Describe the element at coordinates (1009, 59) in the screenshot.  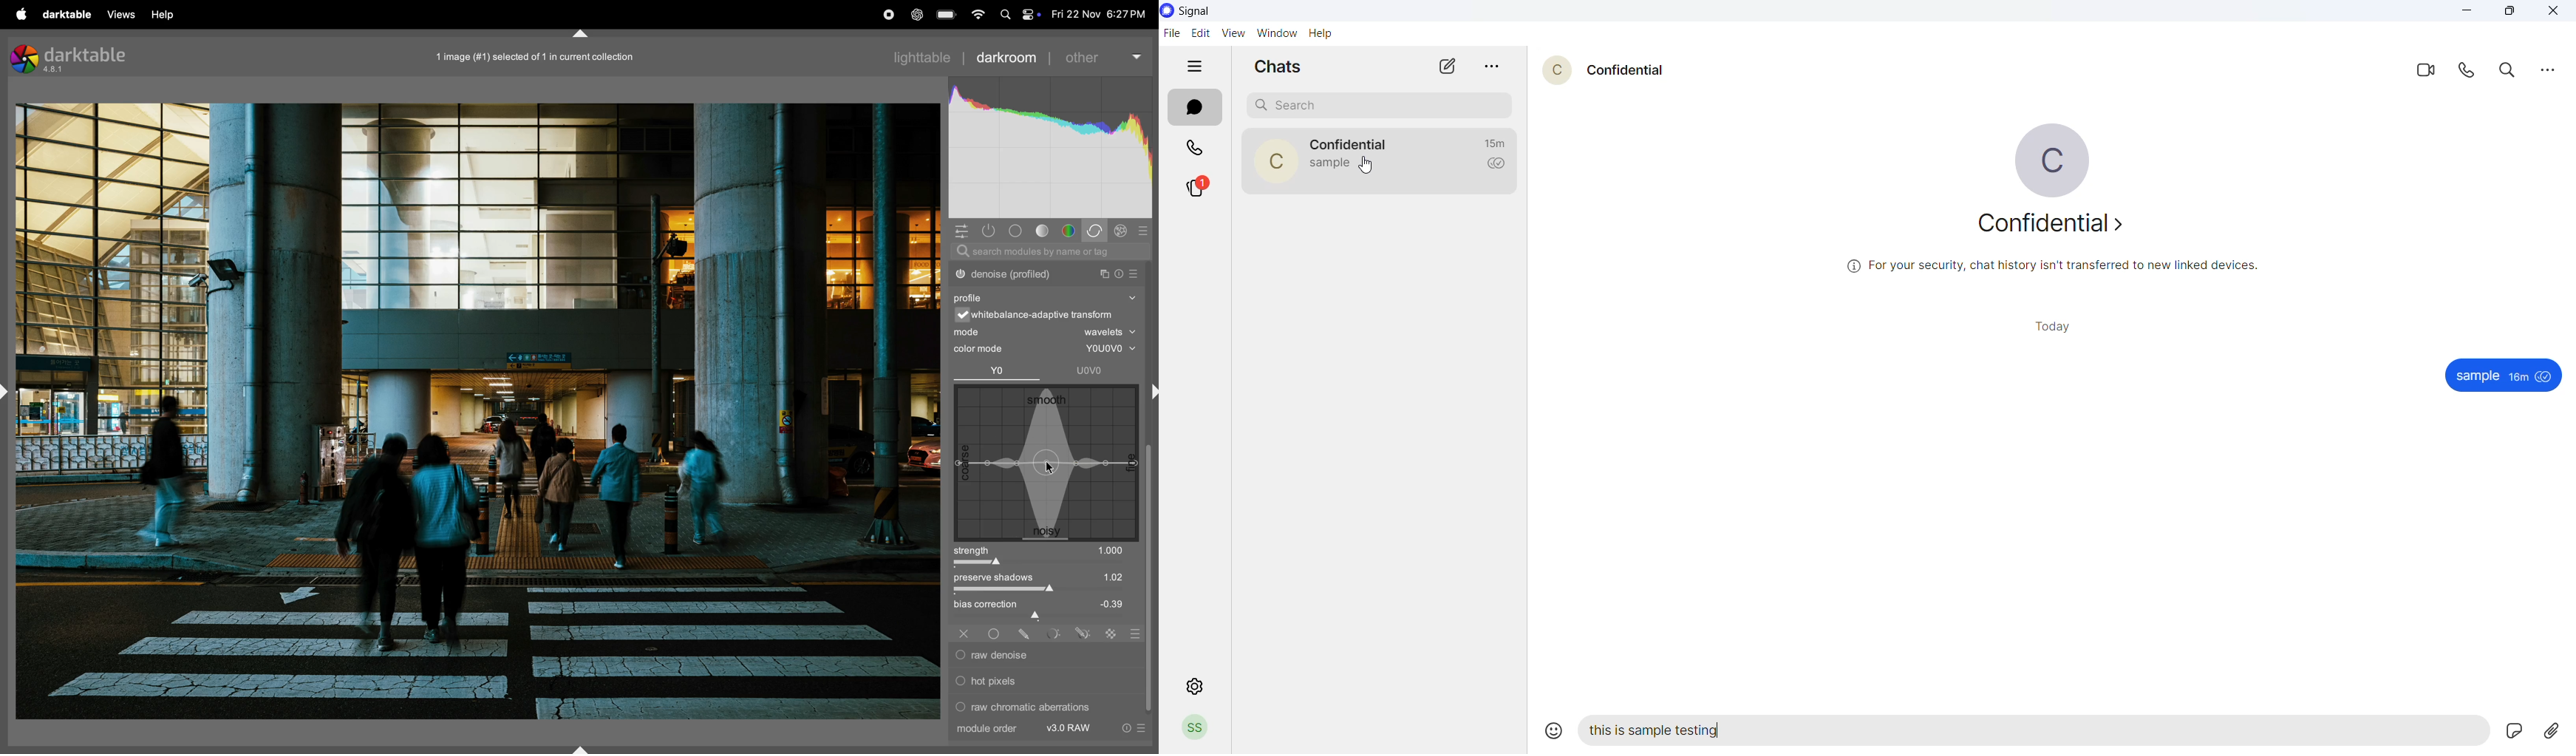
I see `darkroom` at that location.